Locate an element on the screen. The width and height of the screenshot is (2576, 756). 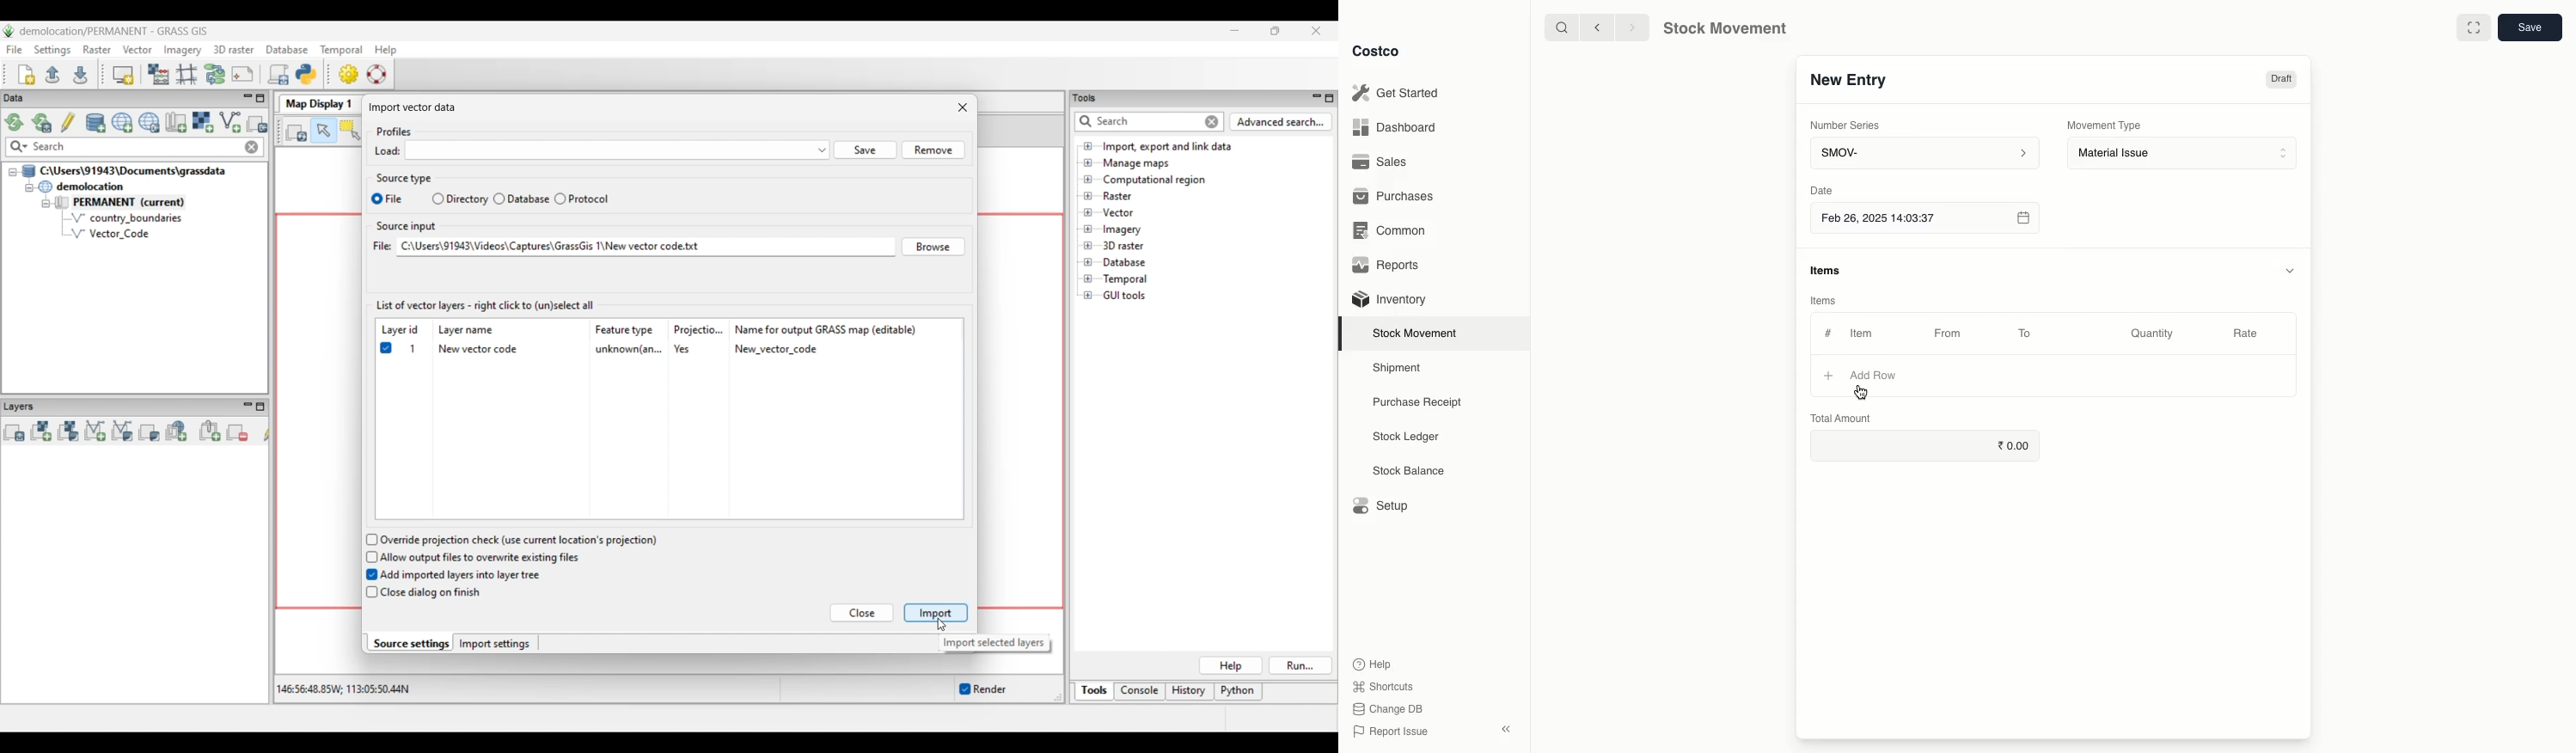
From is located at coordinates (1954, 336).